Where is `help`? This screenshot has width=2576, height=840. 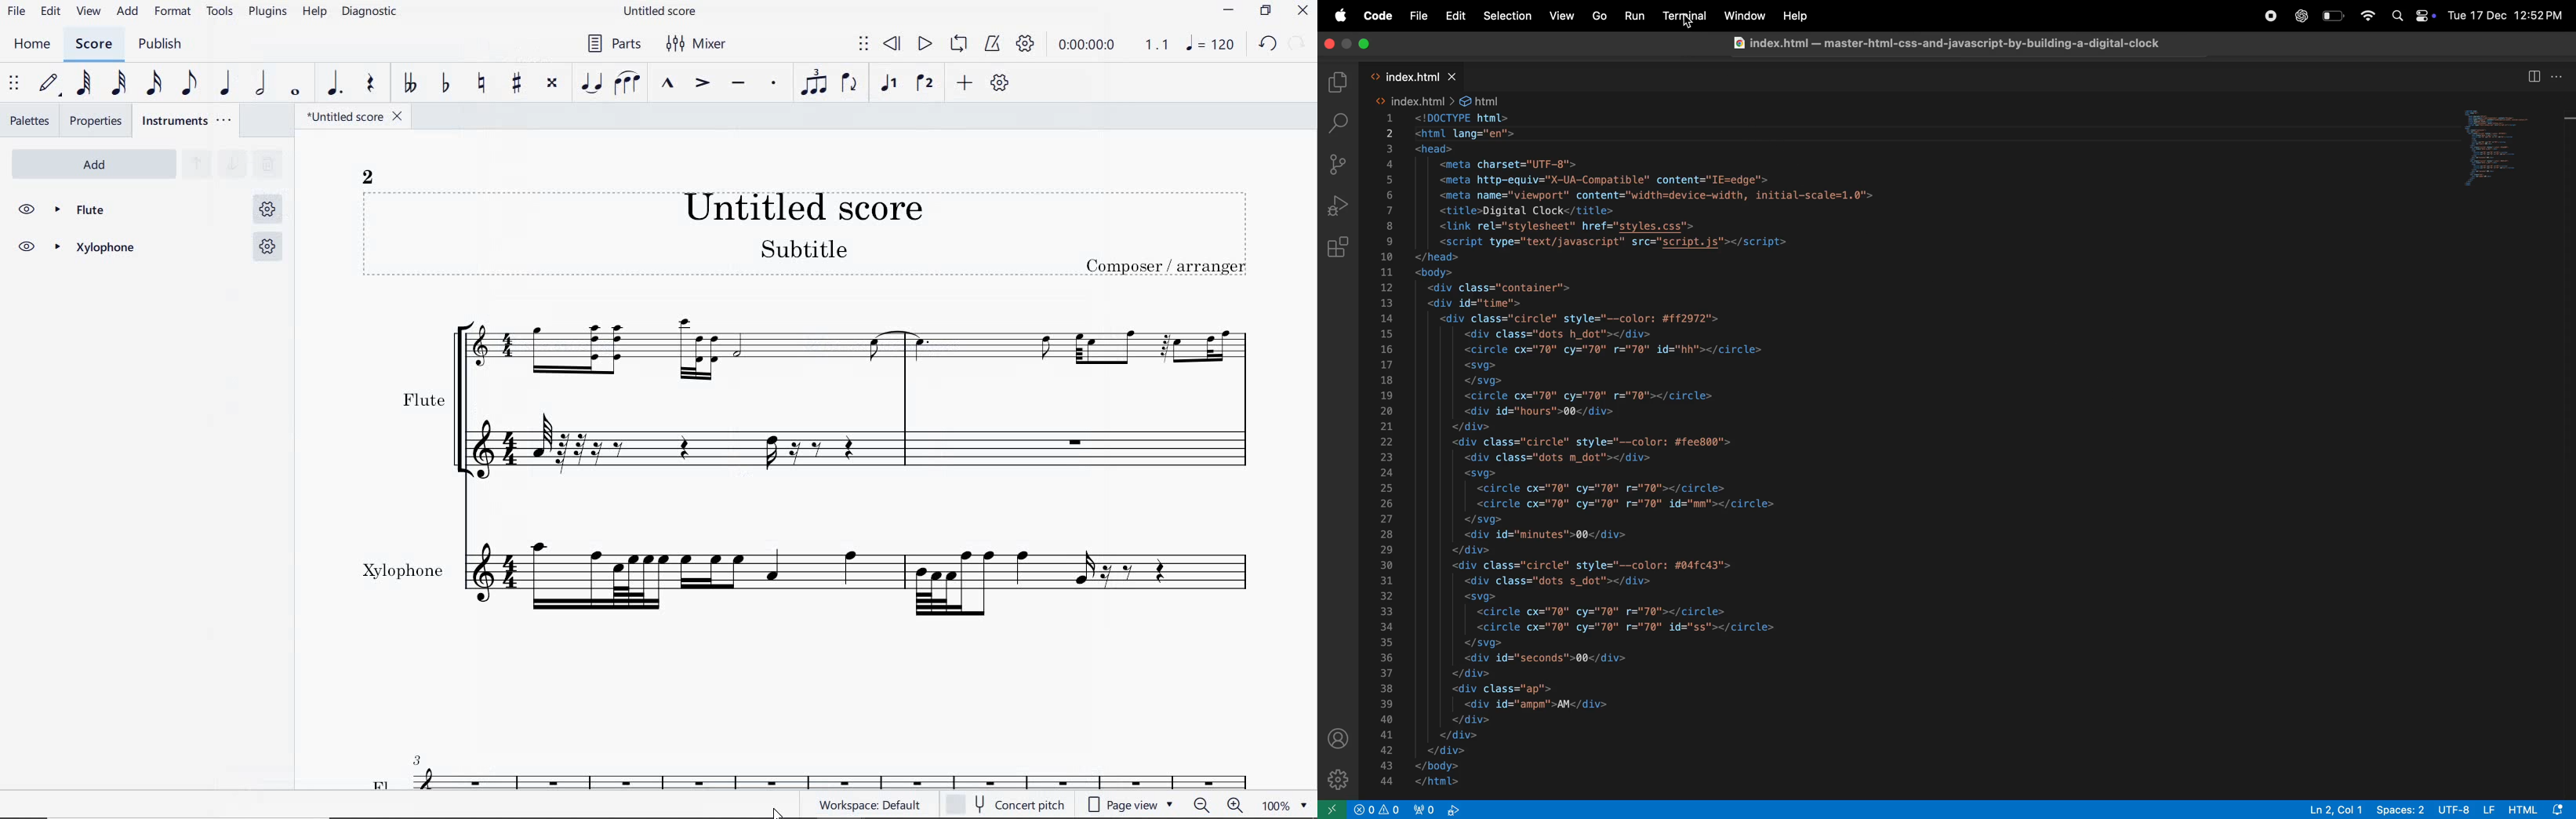
help is located at coordinates (1794, 17).